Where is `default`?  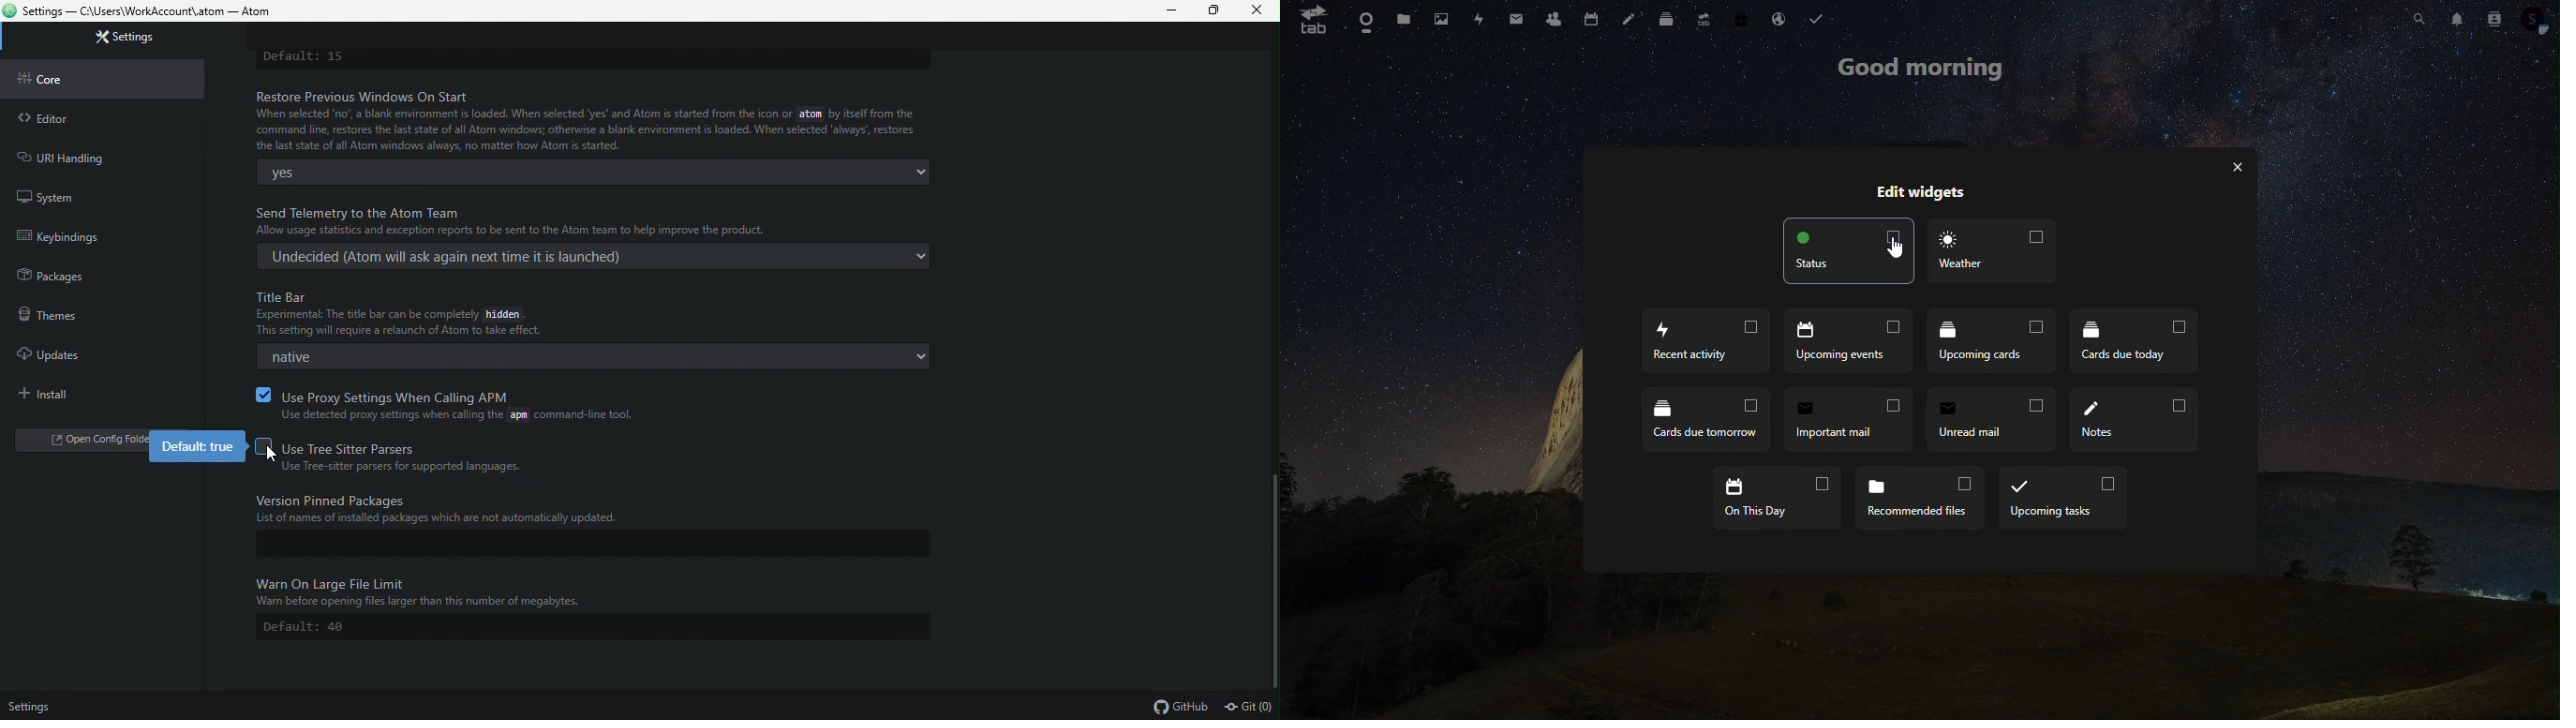
default is located at coordinates (593, 627).